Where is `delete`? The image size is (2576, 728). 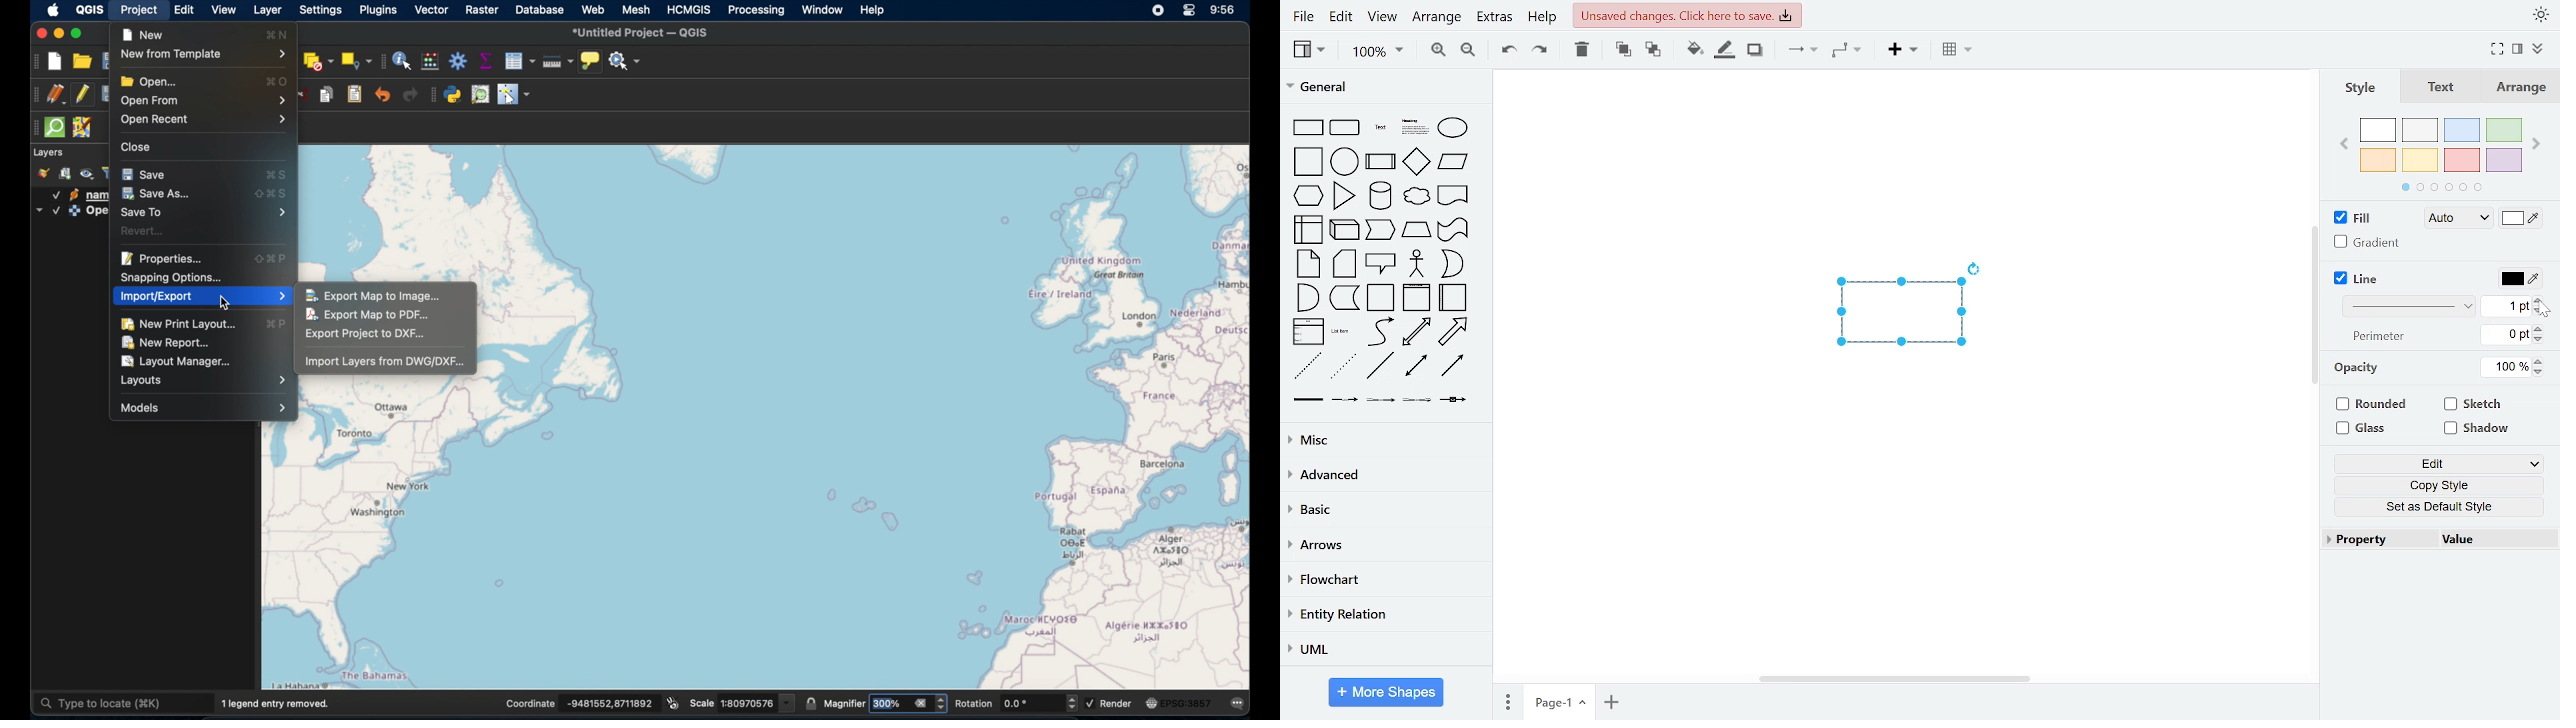 delete is located at coordinates (1585, 51).